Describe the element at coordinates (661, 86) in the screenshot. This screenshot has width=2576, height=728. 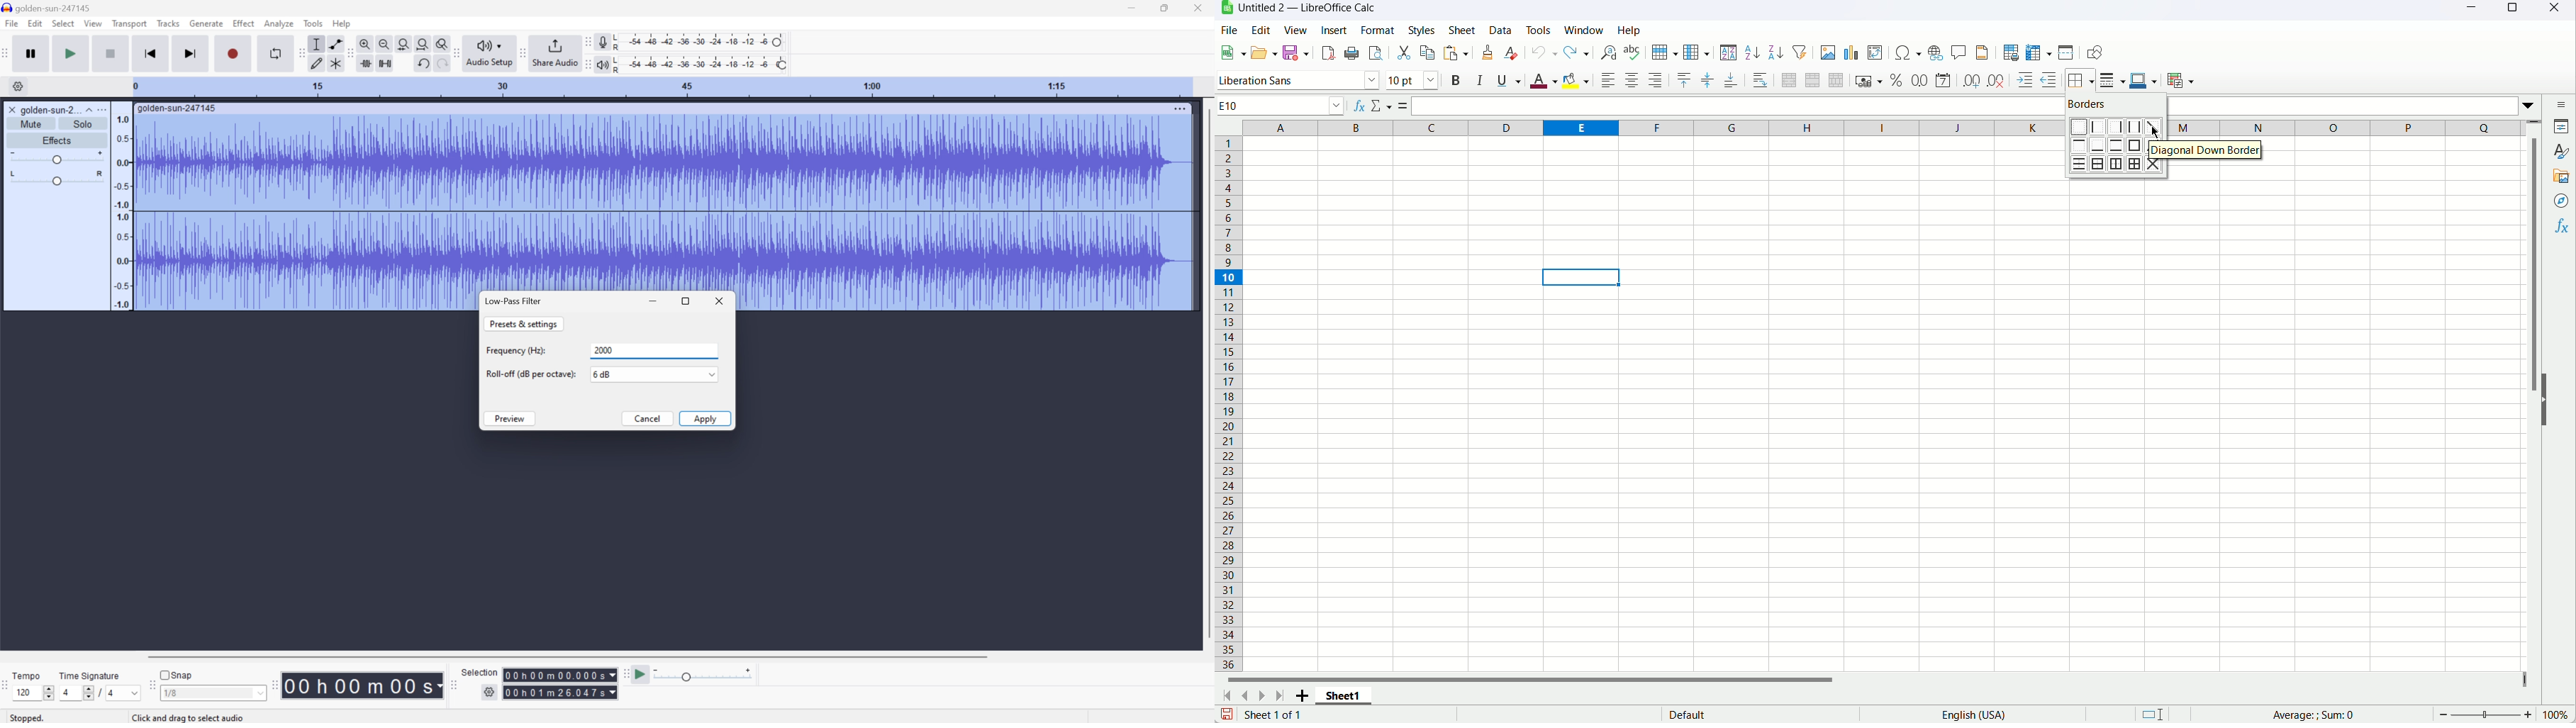
I see `Scale` at that location.